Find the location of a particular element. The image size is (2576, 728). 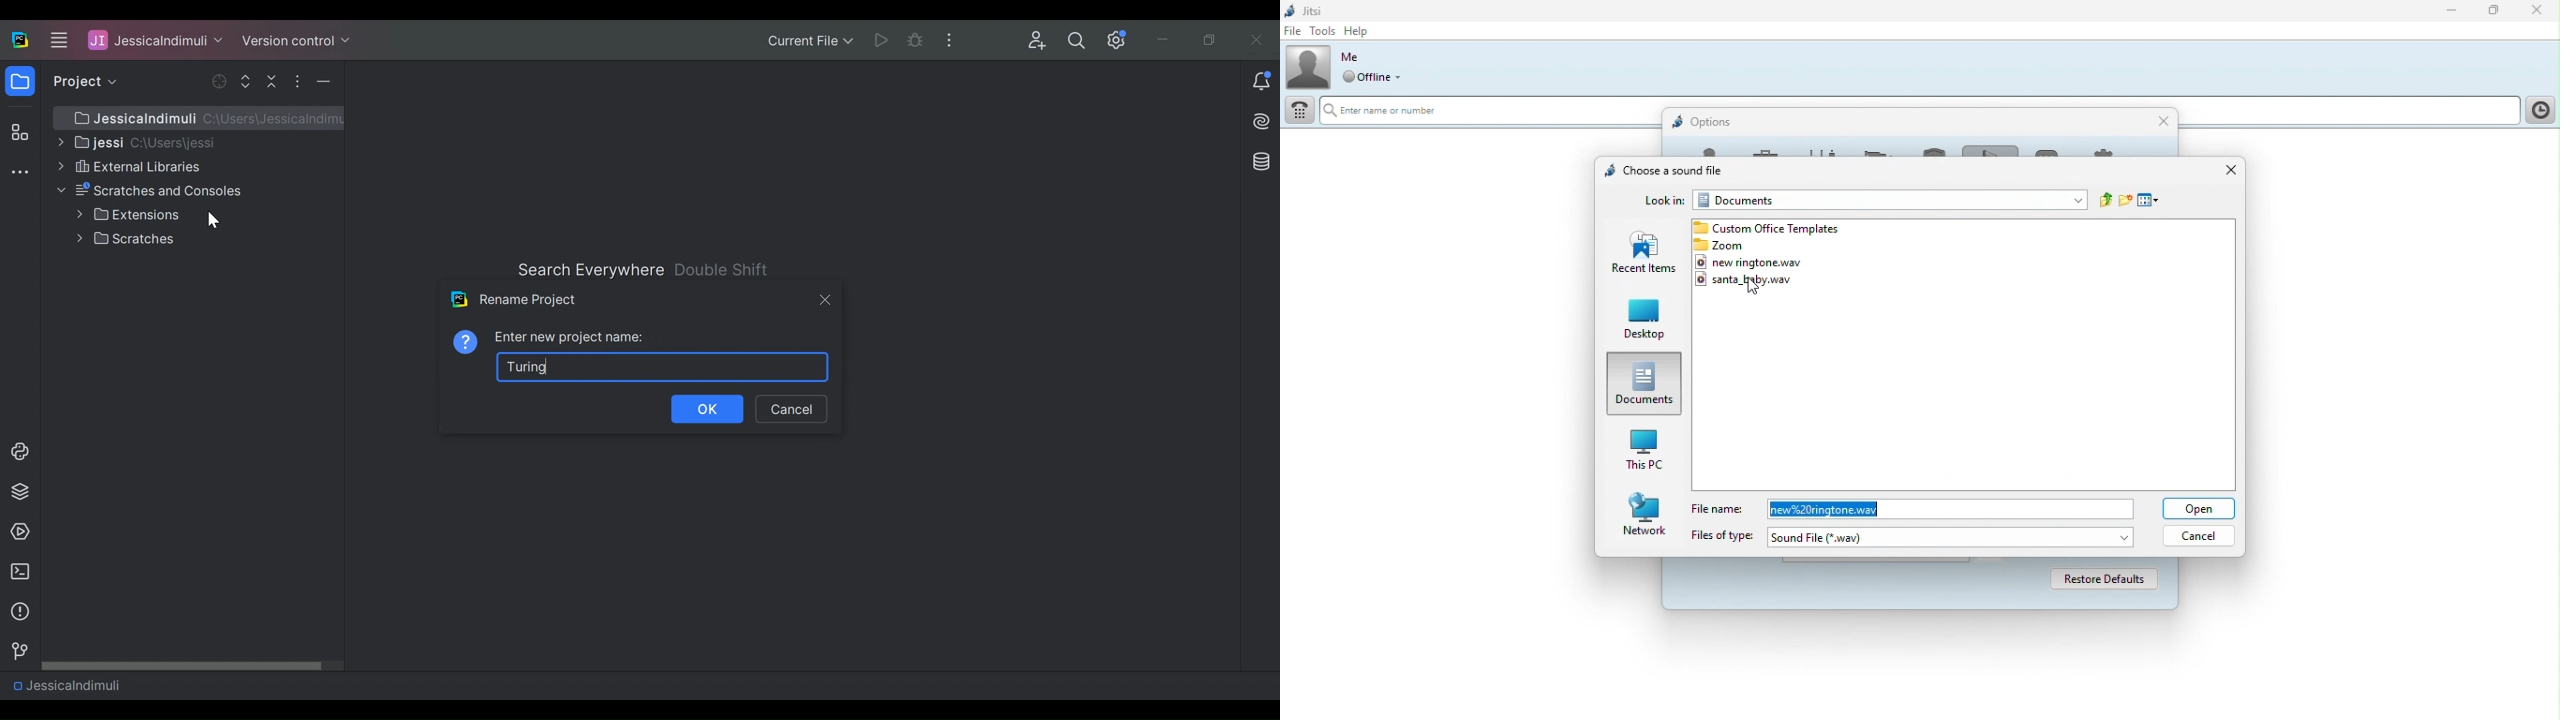

Main  menu is located at coordinates (57, 39).